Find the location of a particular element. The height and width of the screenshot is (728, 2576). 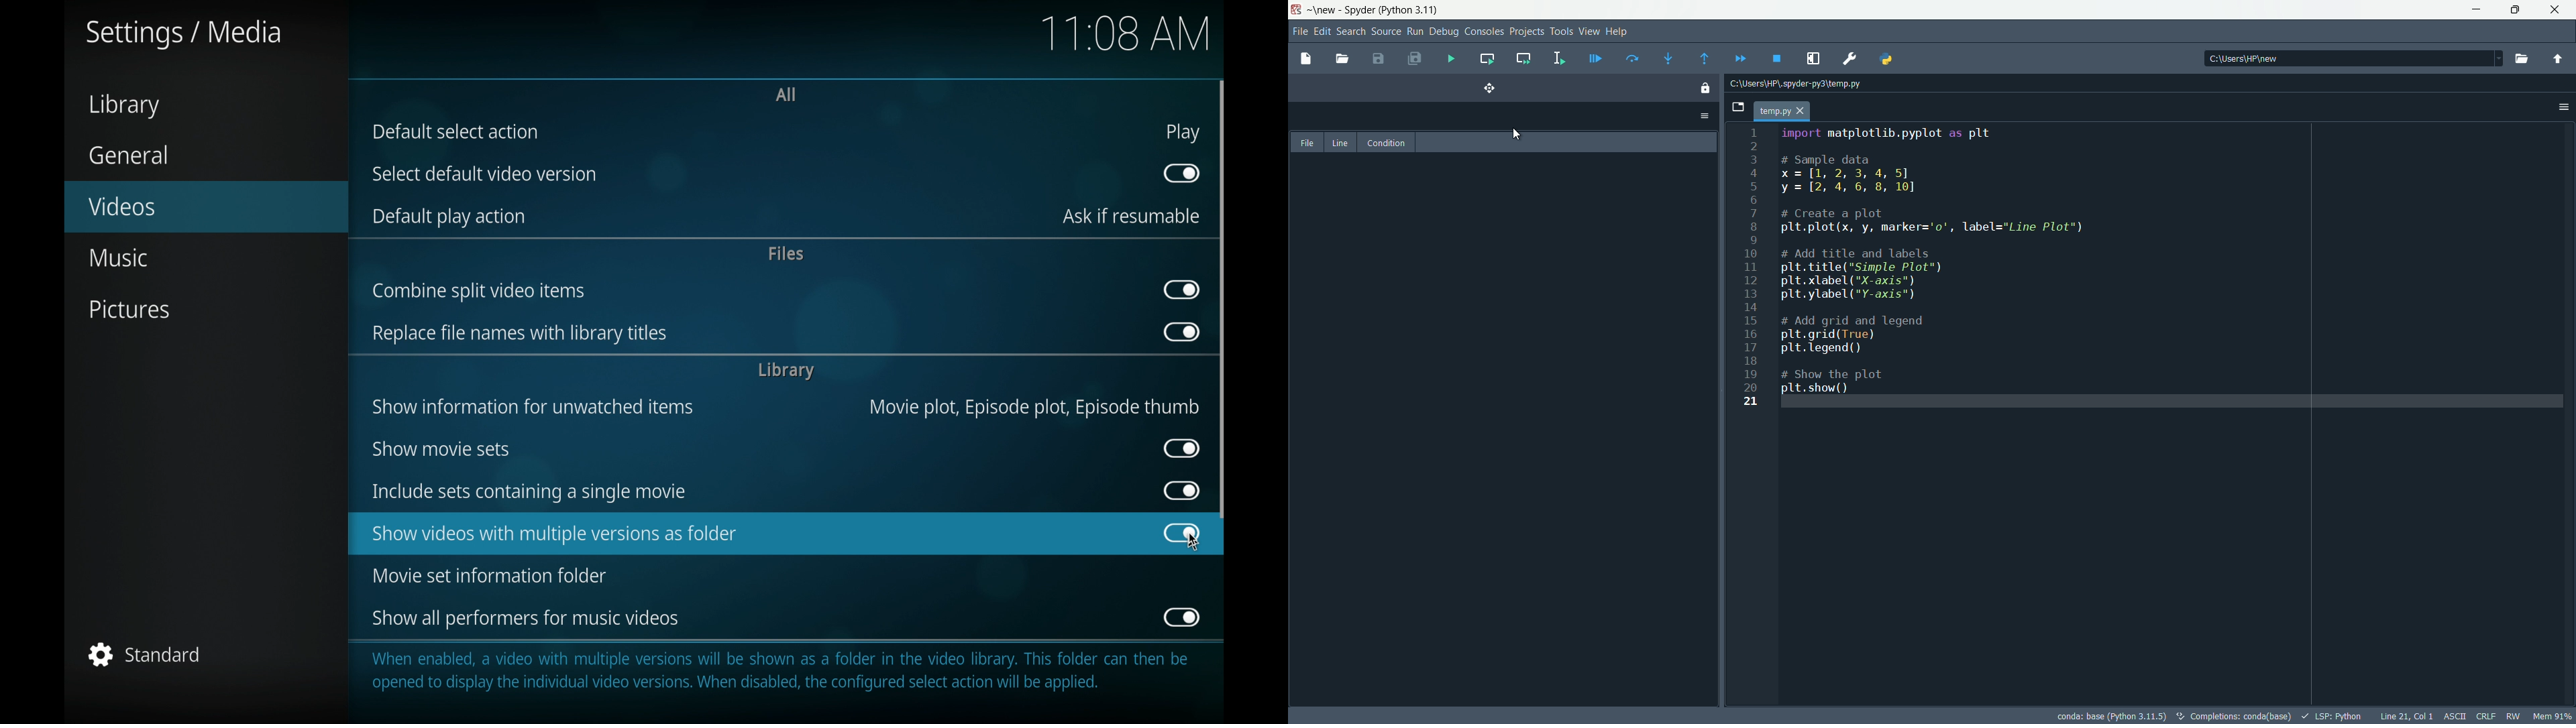

cursor is located at coordinates (1195, 541).